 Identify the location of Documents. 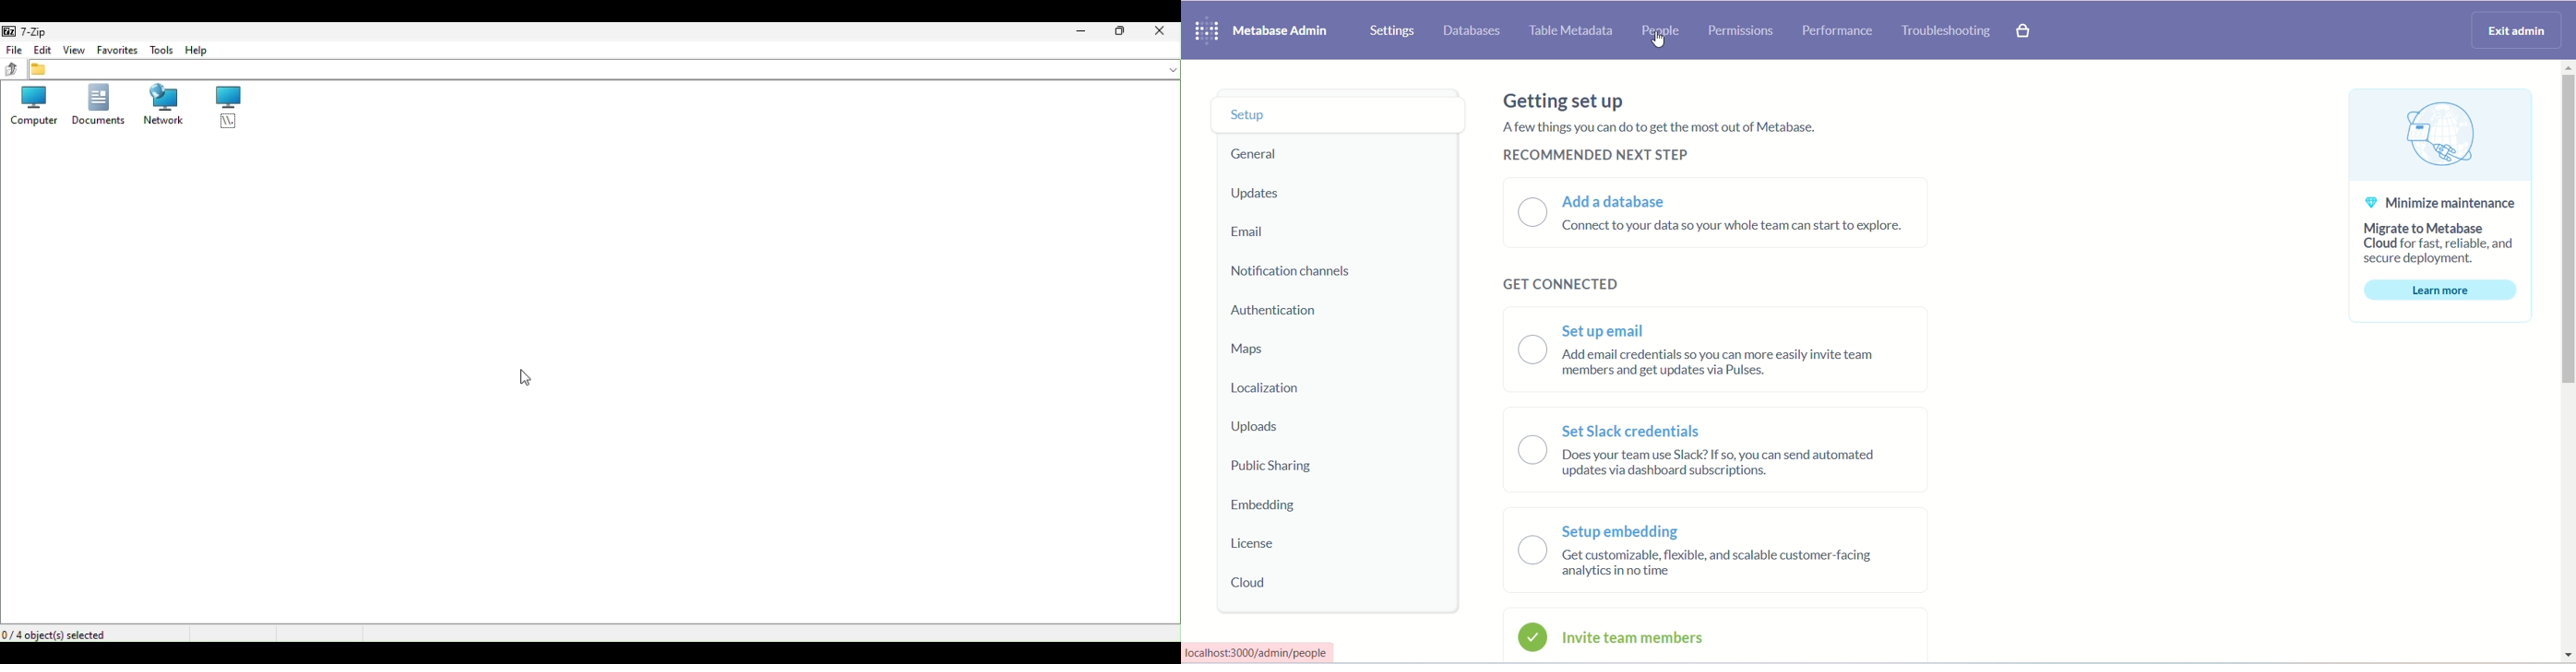
(97, 107).